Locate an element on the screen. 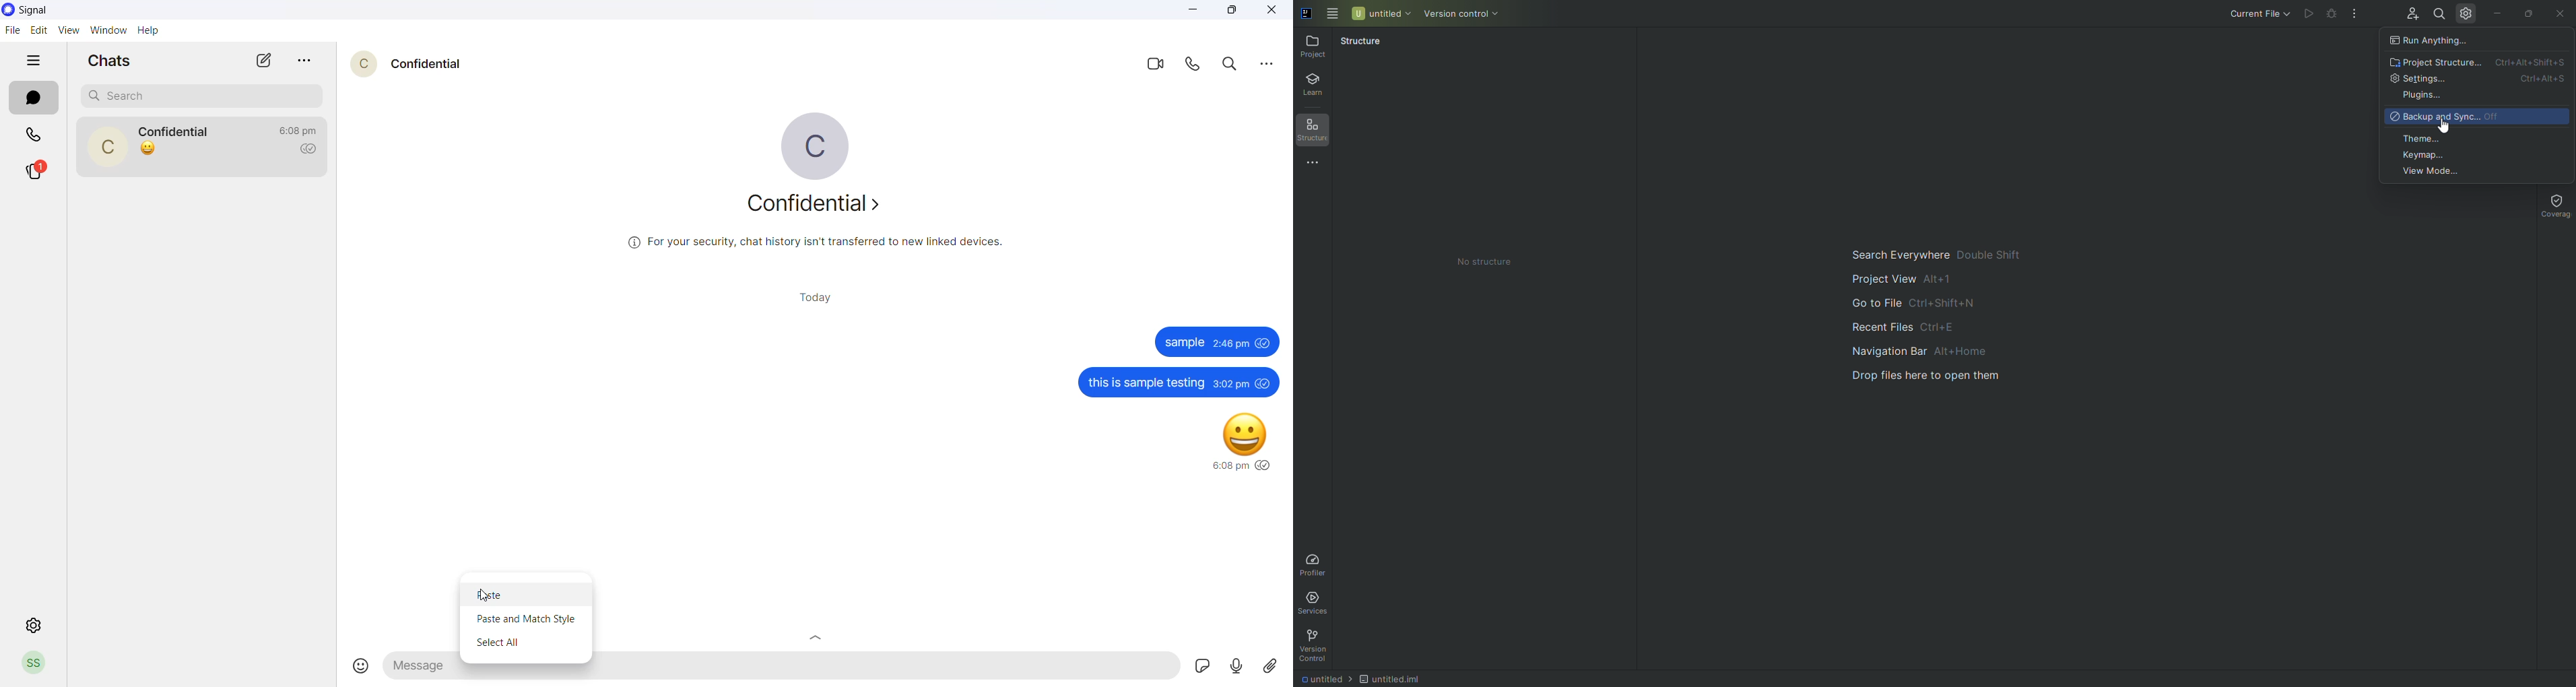 Image resolution: width=2576 pixels, height=700 pixels. profile picture is located at coordinates (814, 144).